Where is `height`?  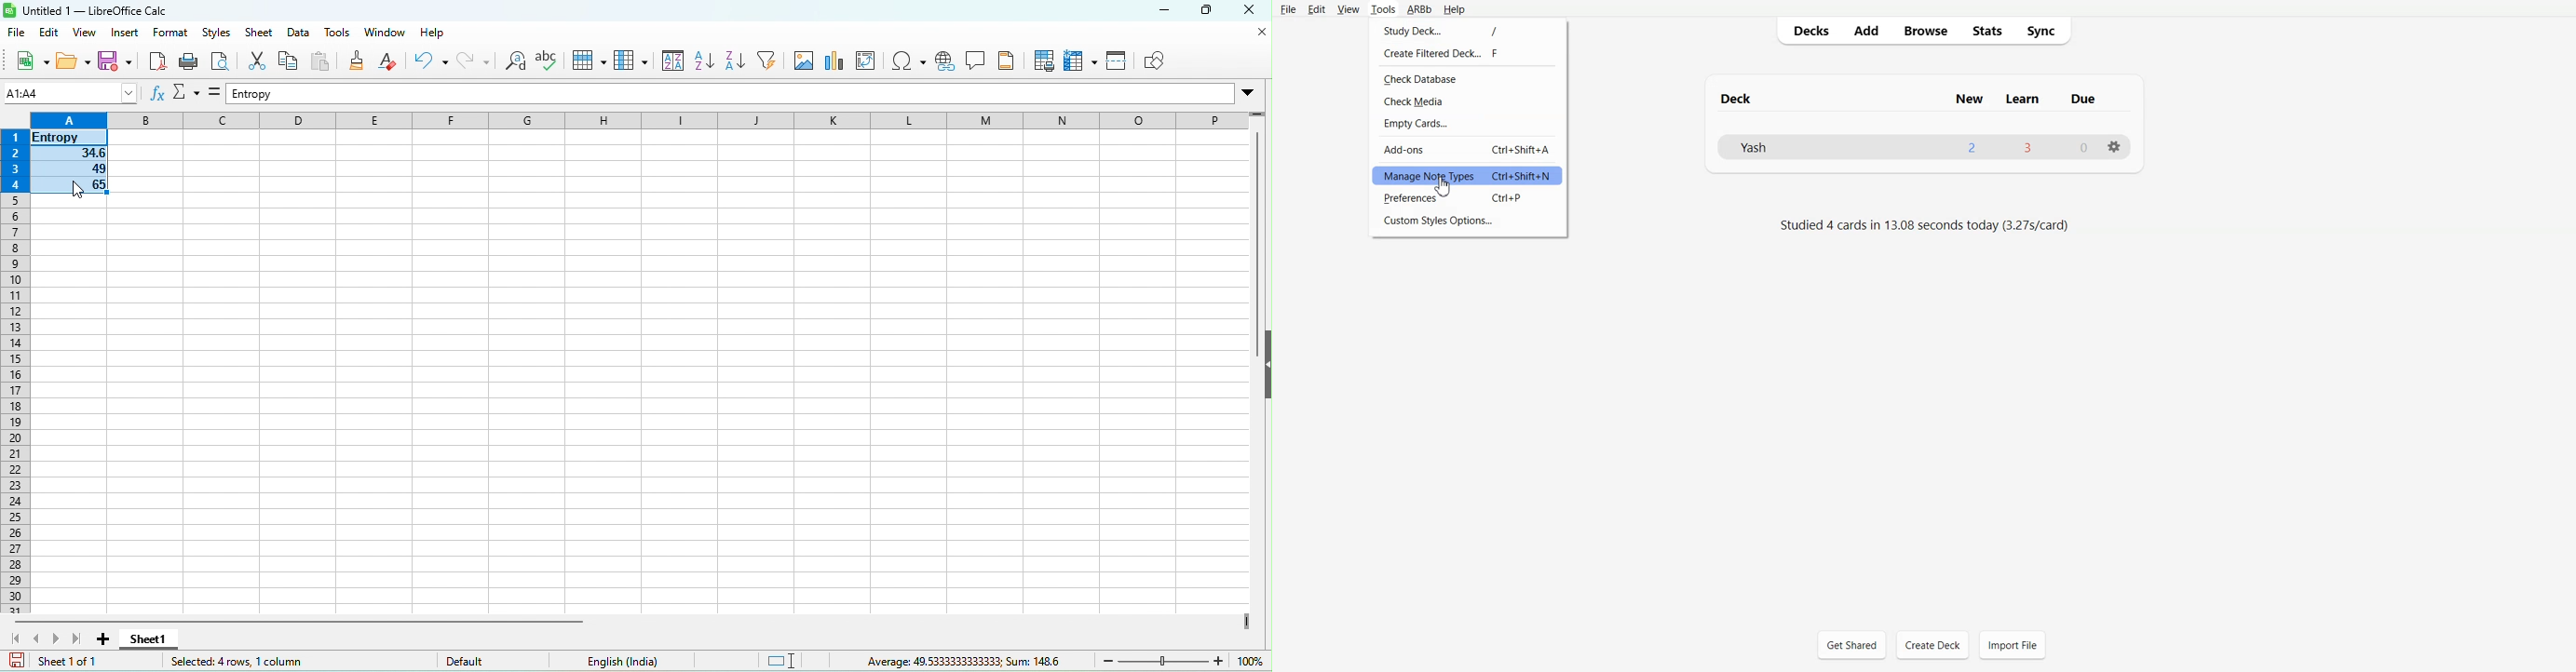 height is located at coordinates (1264, 371).